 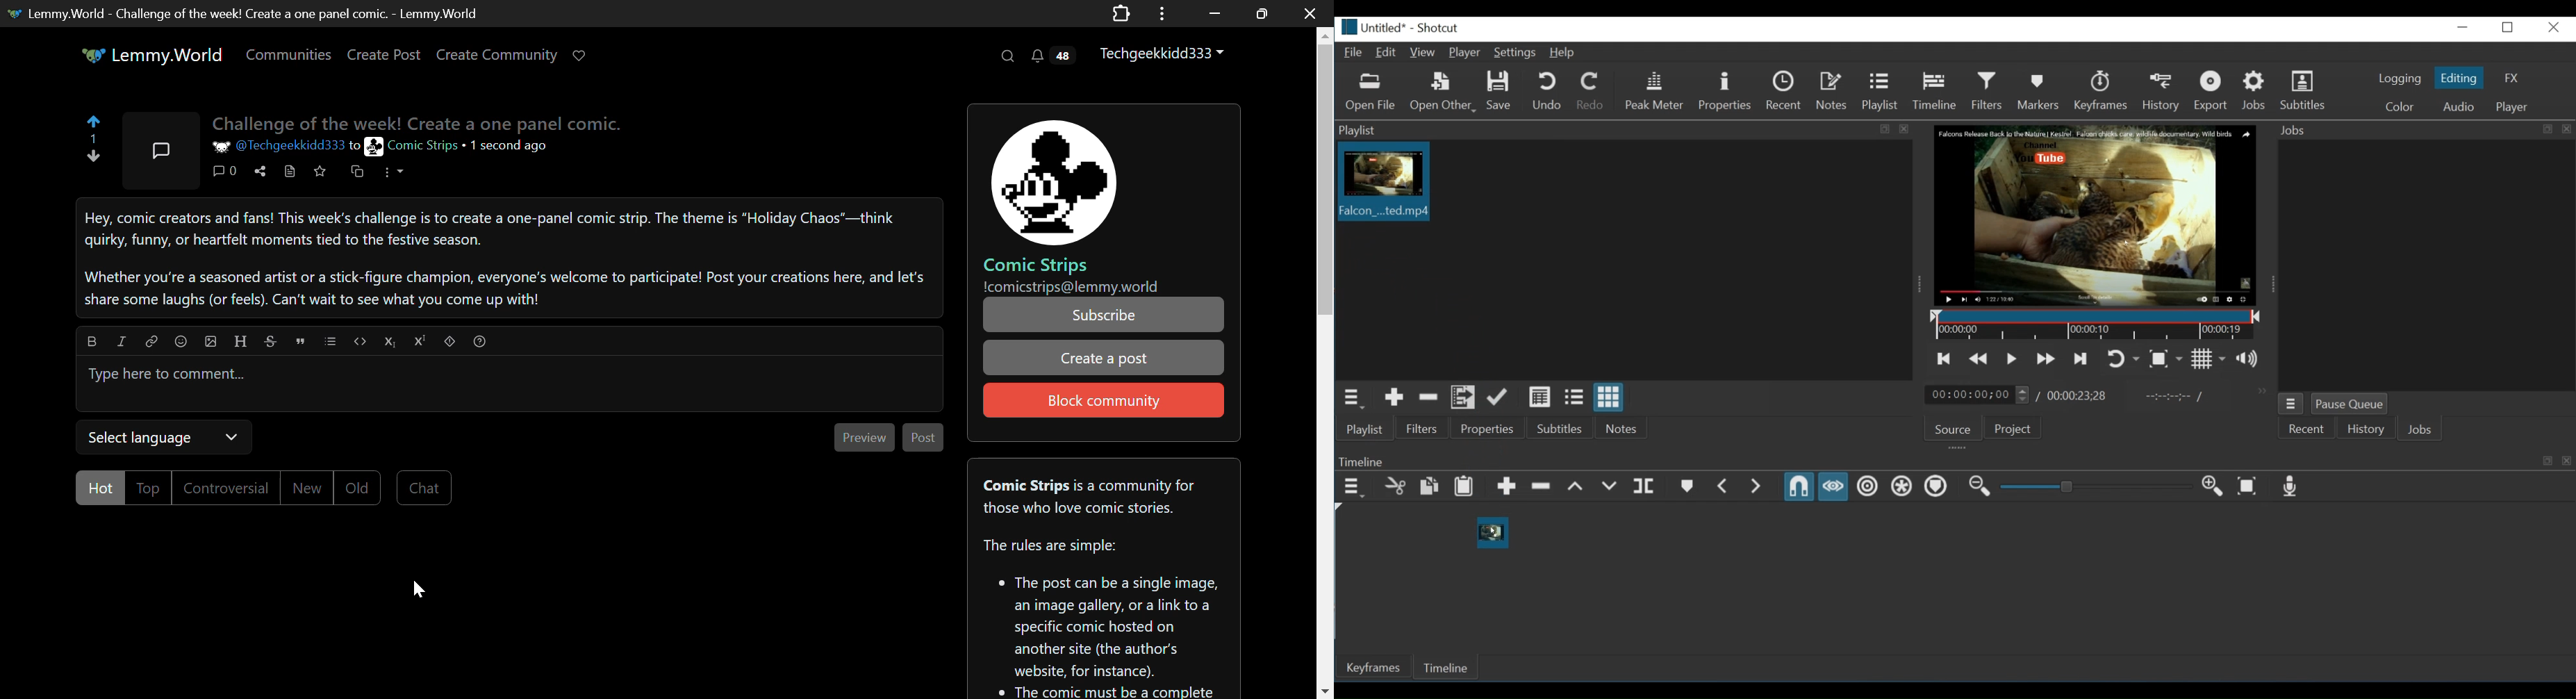 I want to click on Preview, so click(x=864, y=438).